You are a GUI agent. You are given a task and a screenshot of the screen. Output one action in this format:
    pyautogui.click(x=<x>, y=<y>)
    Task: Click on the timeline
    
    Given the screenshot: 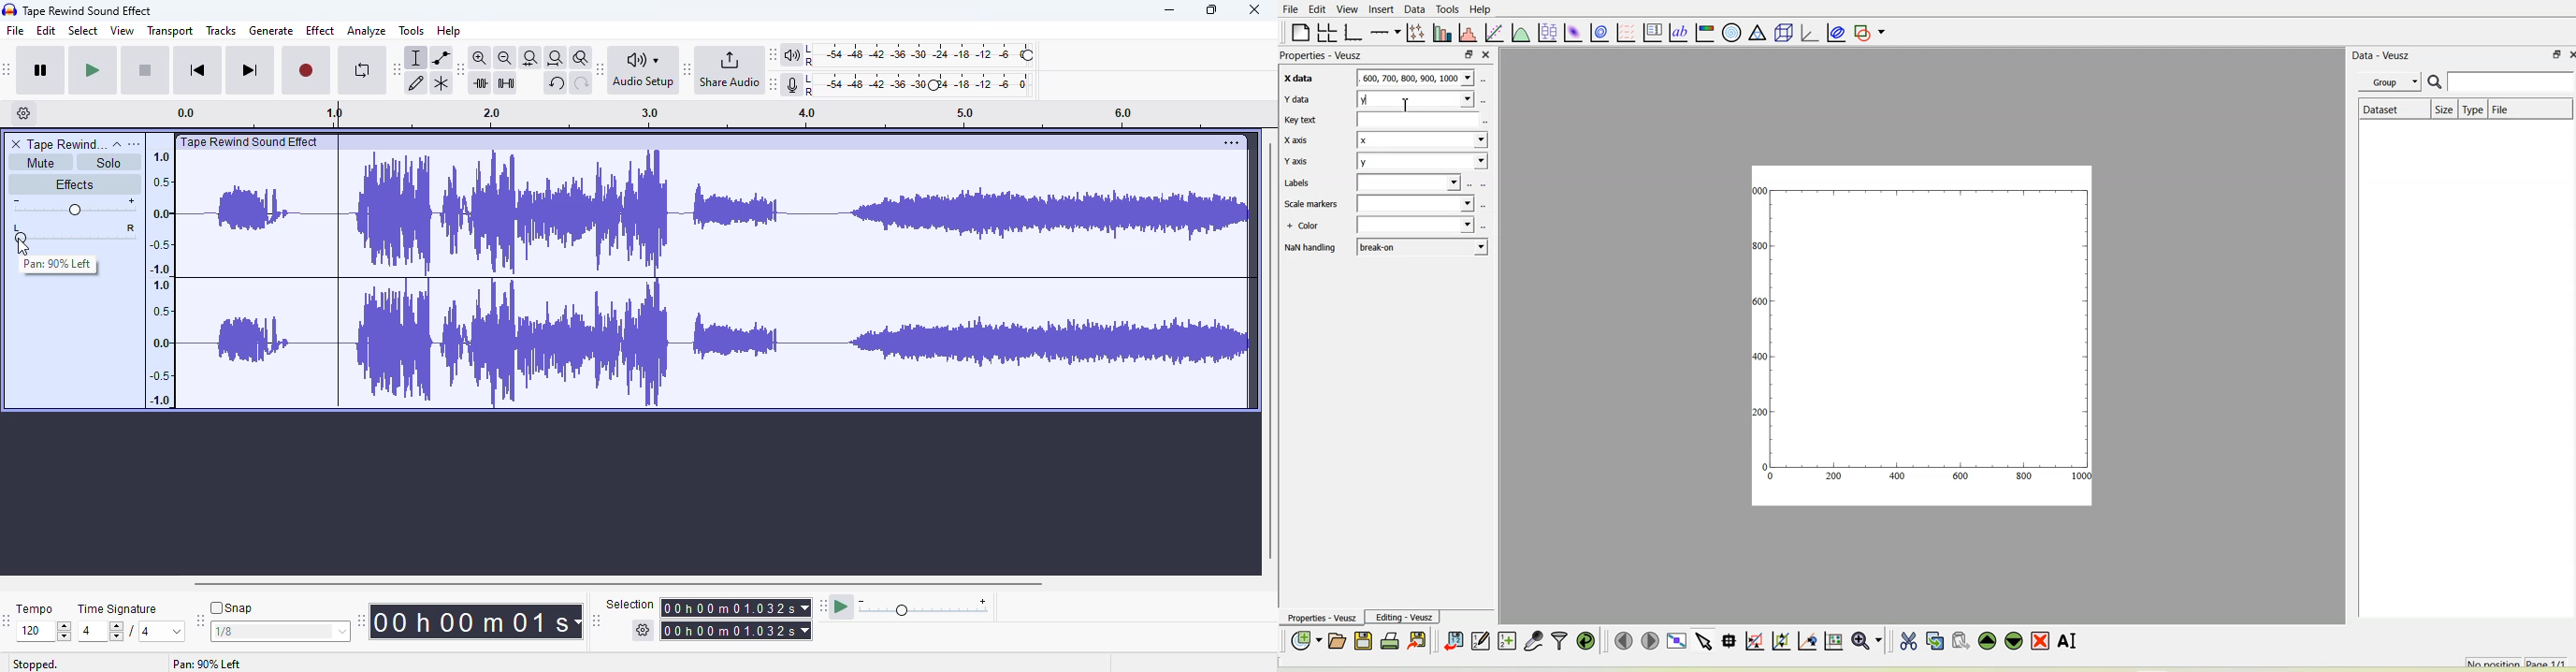 What is the action you would take?
    pyautogui.click(x=701, y=116)
    